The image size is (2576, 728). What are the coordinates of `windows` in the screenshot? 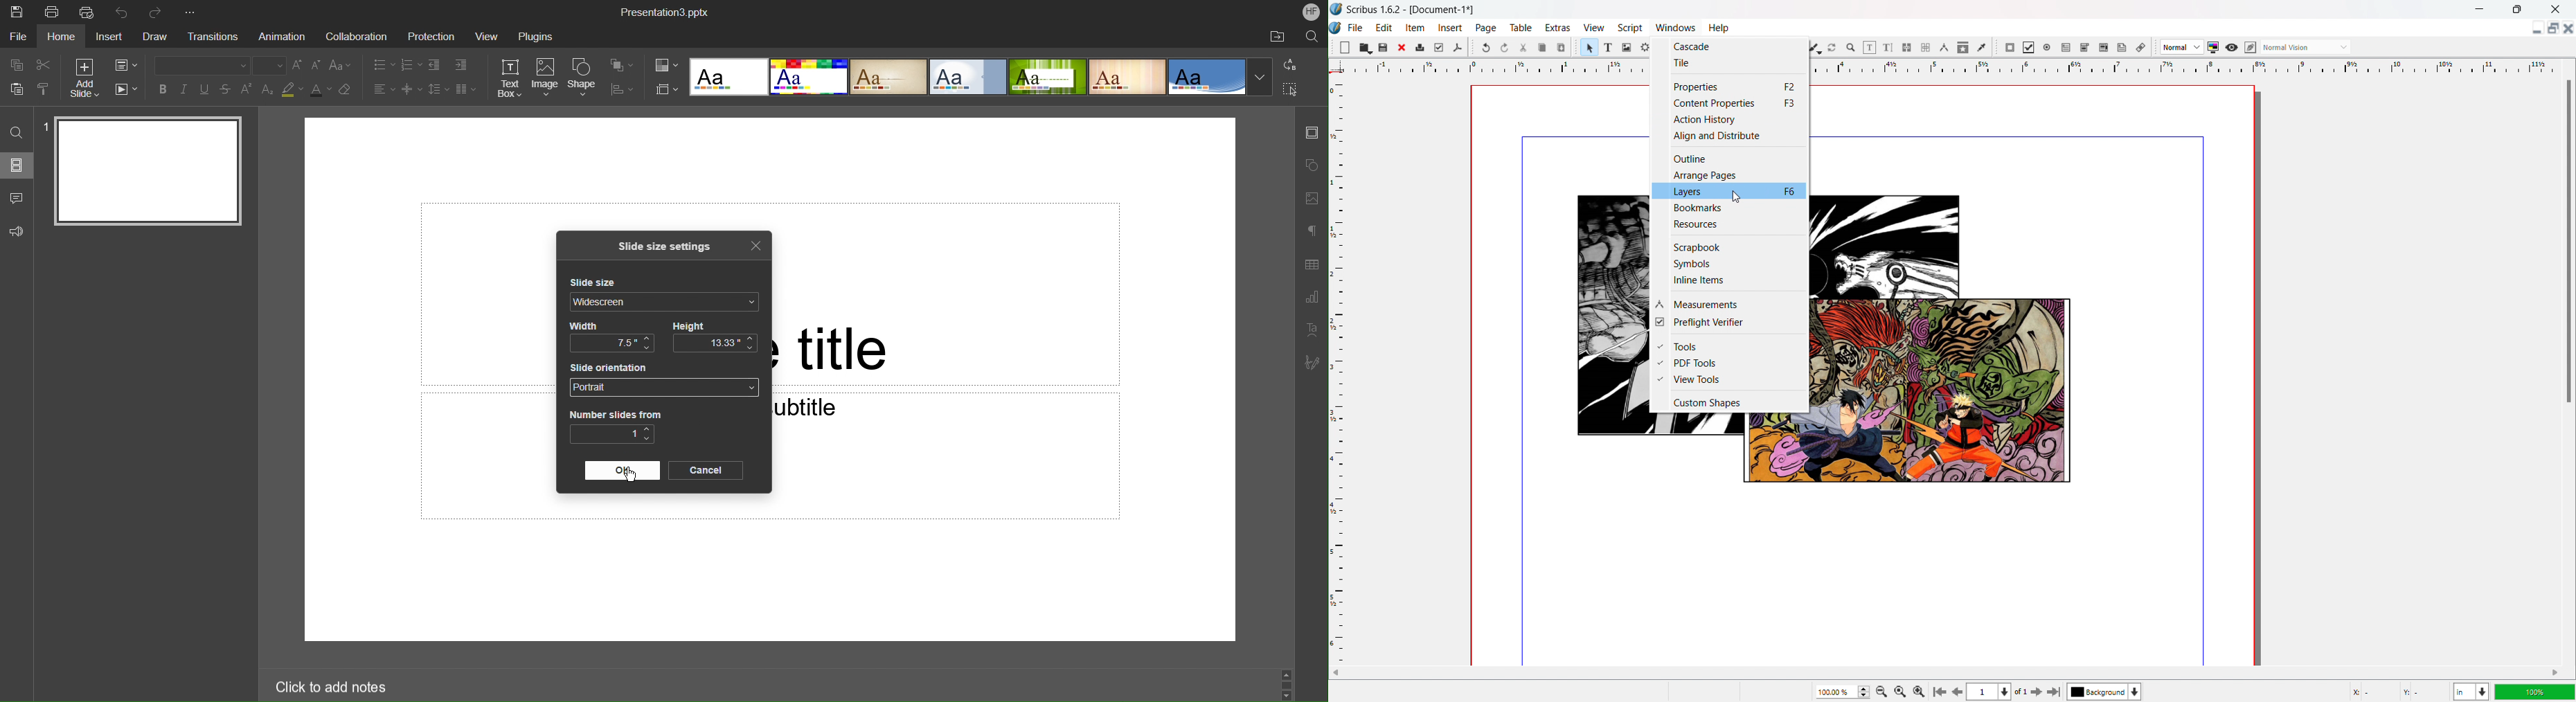 It's located at (1674, 27).